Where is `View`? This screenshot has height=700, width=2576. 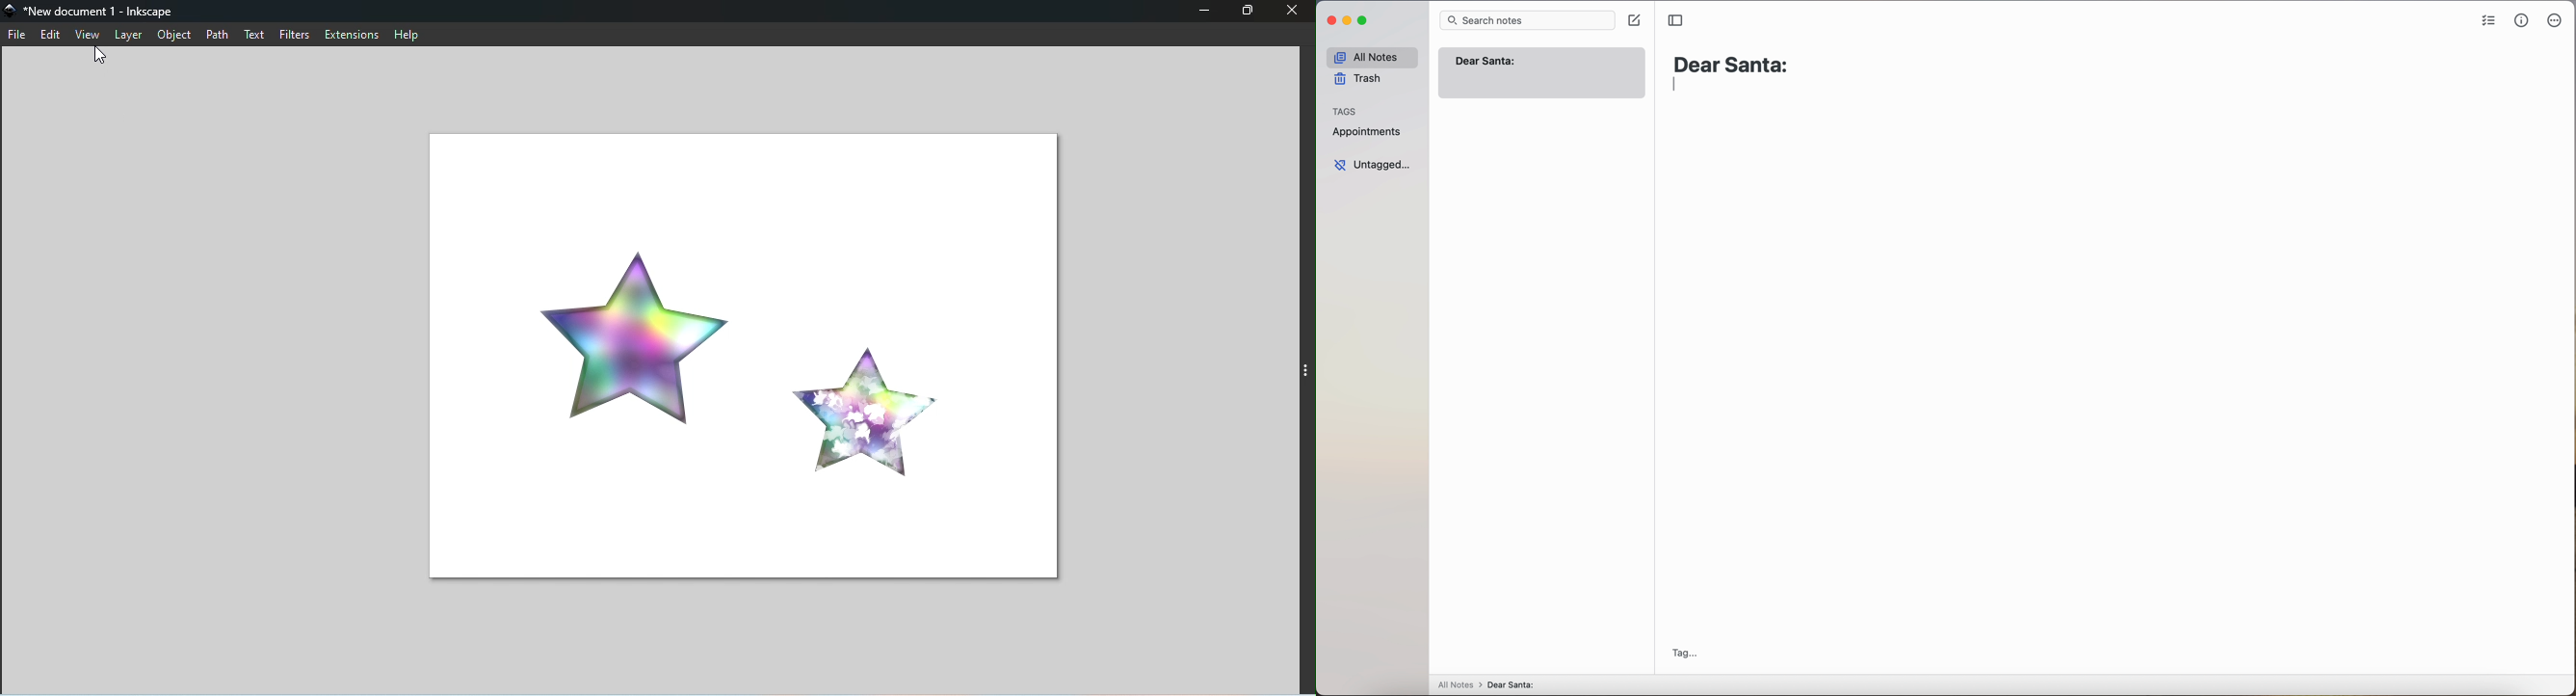 View is located at coordinates (87, 34).